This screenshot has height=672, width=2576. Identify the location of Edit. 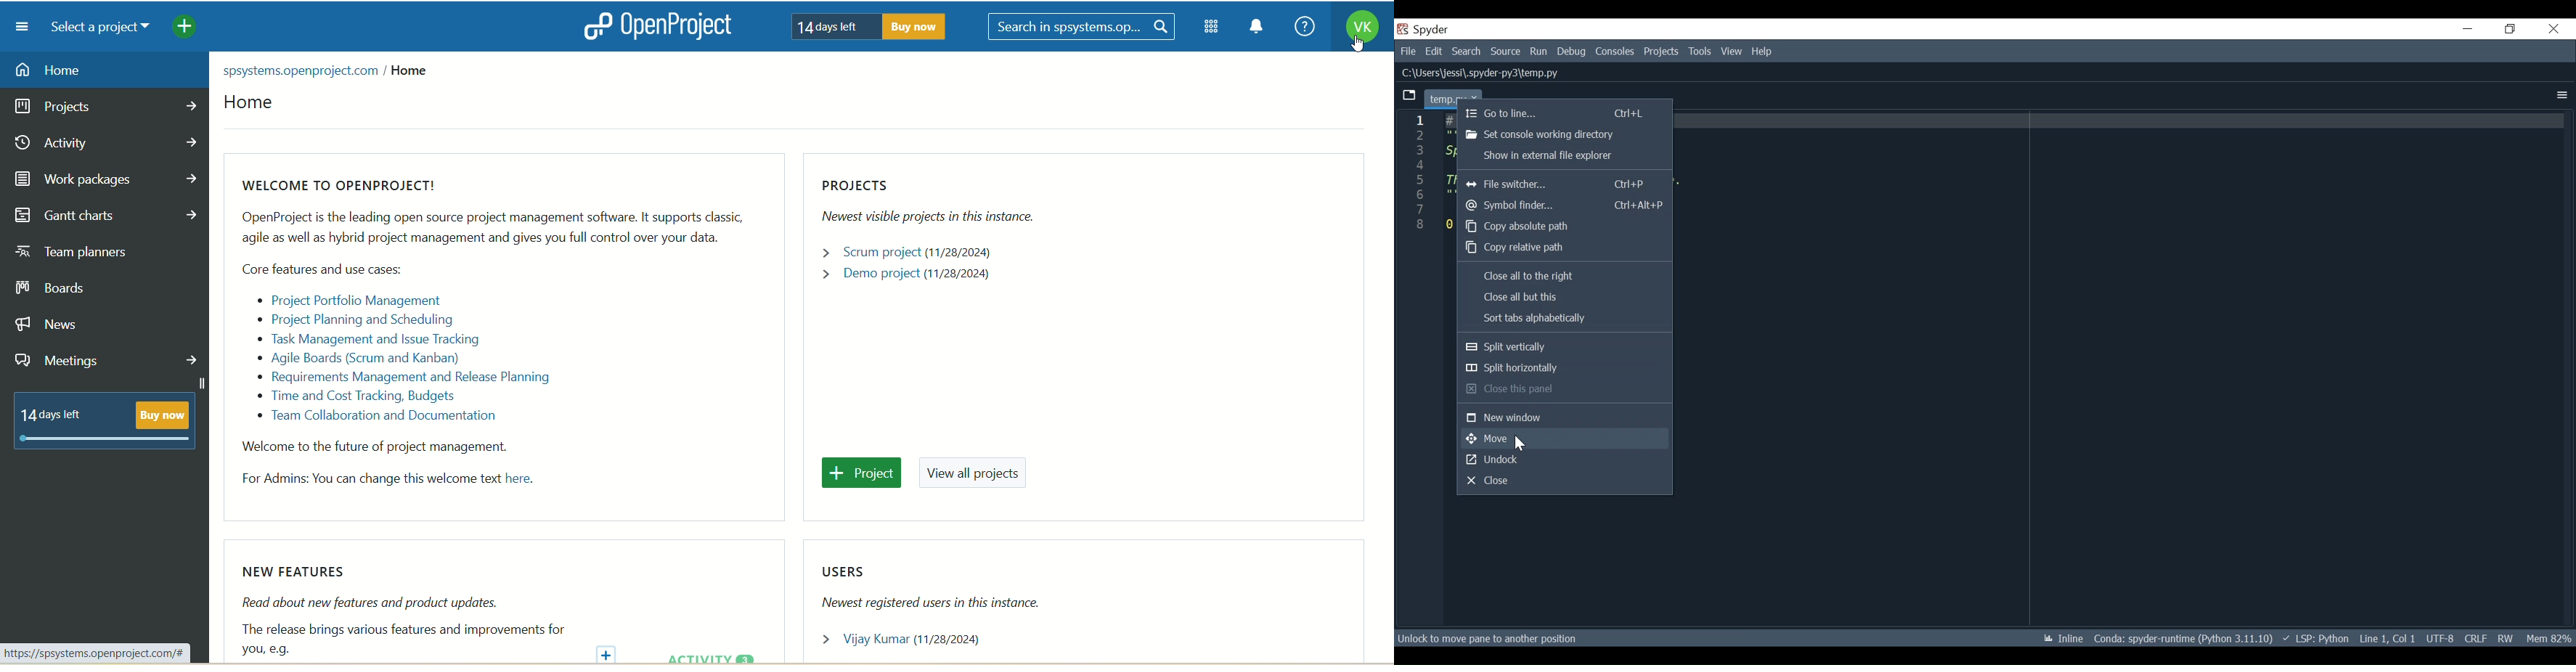
(1435, 52).